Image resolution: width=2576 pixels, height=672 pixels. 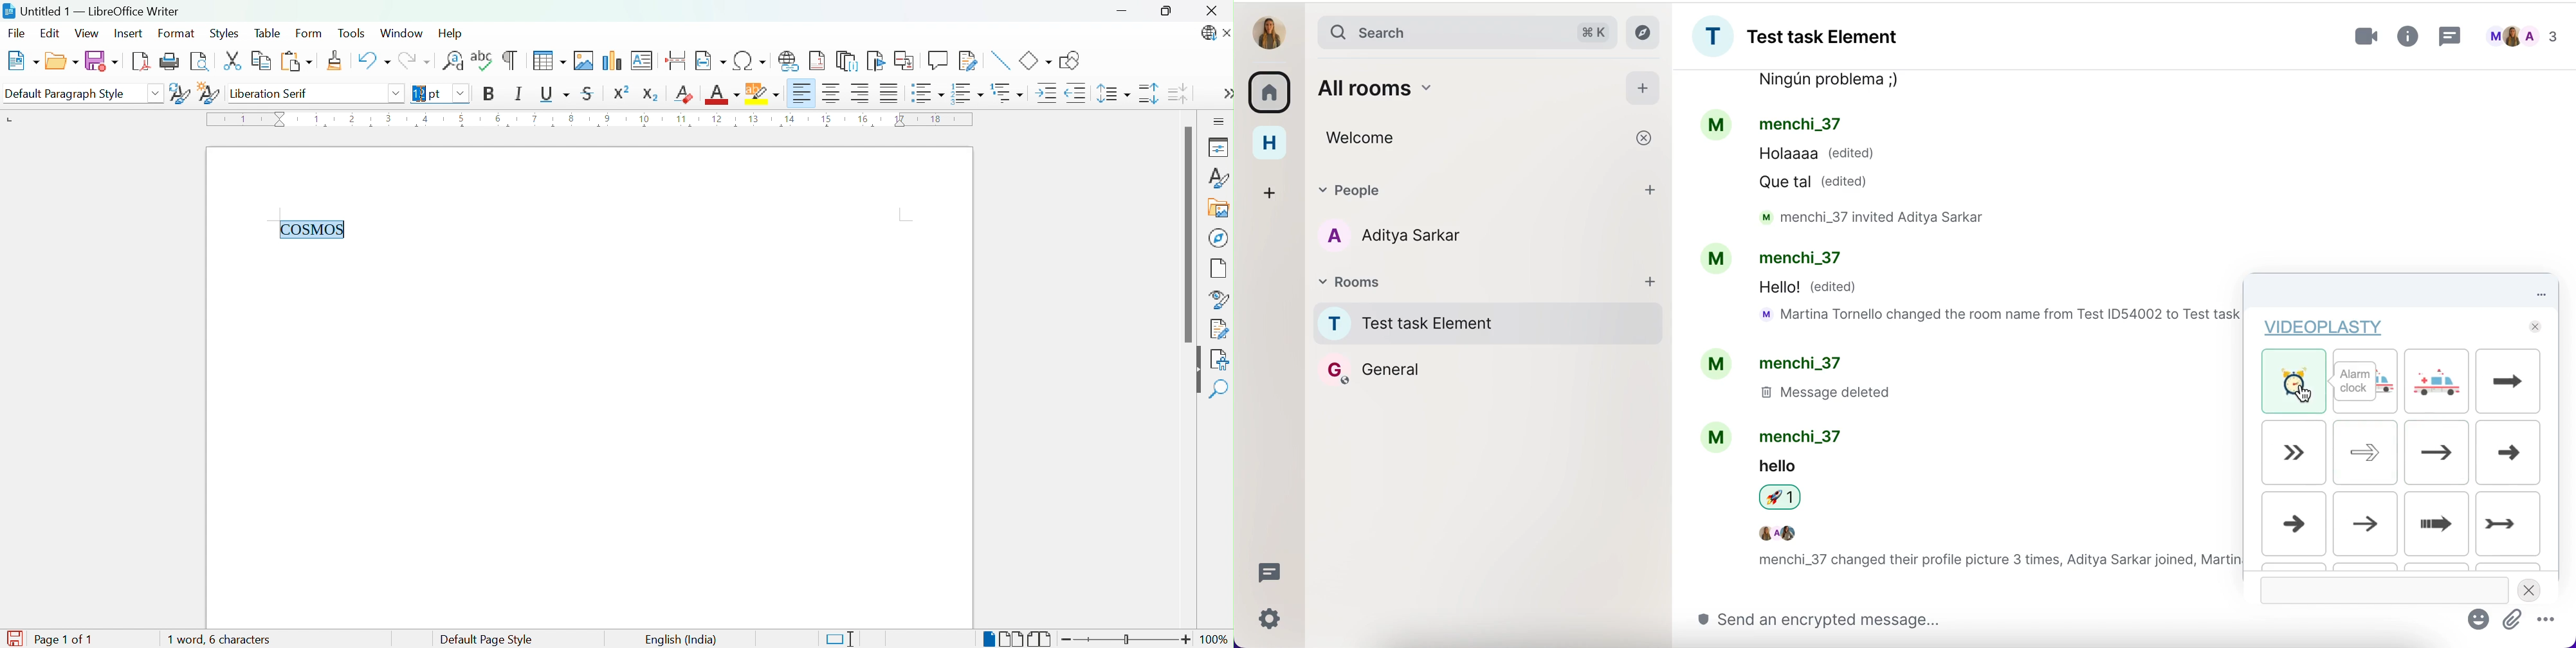 I want to click on Select outline format, so click(x=1009, y=94).